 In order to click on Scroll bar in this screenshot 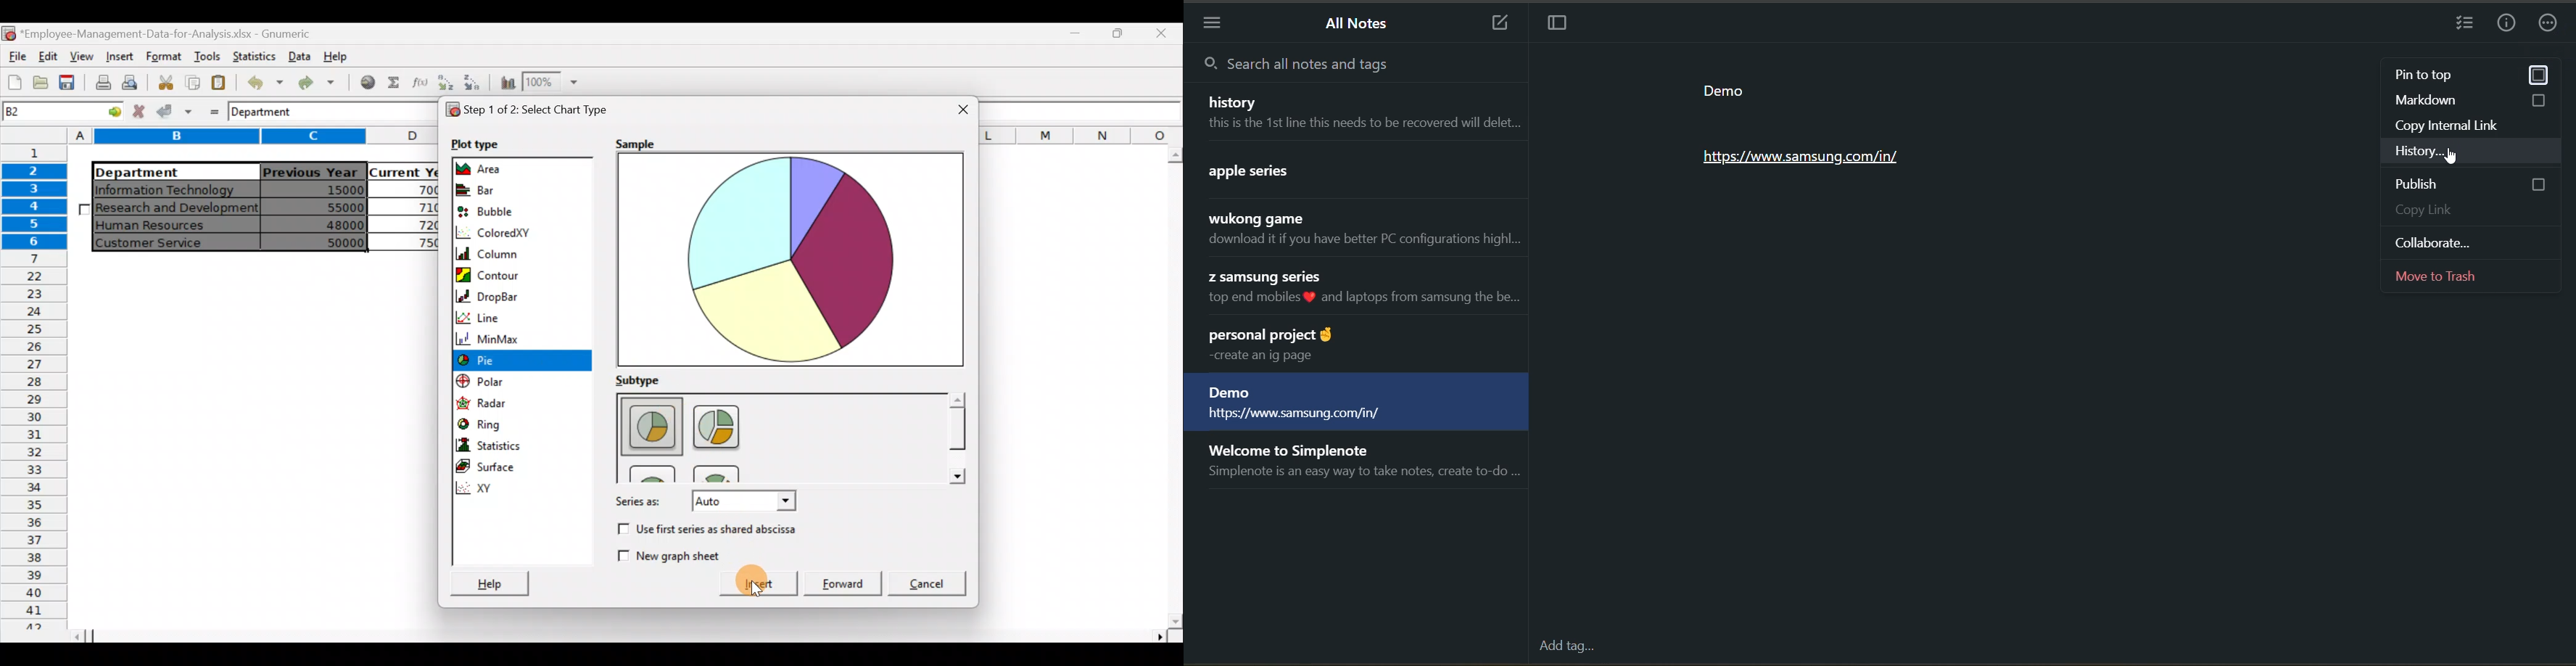, I will do `click(1172, 388)`.